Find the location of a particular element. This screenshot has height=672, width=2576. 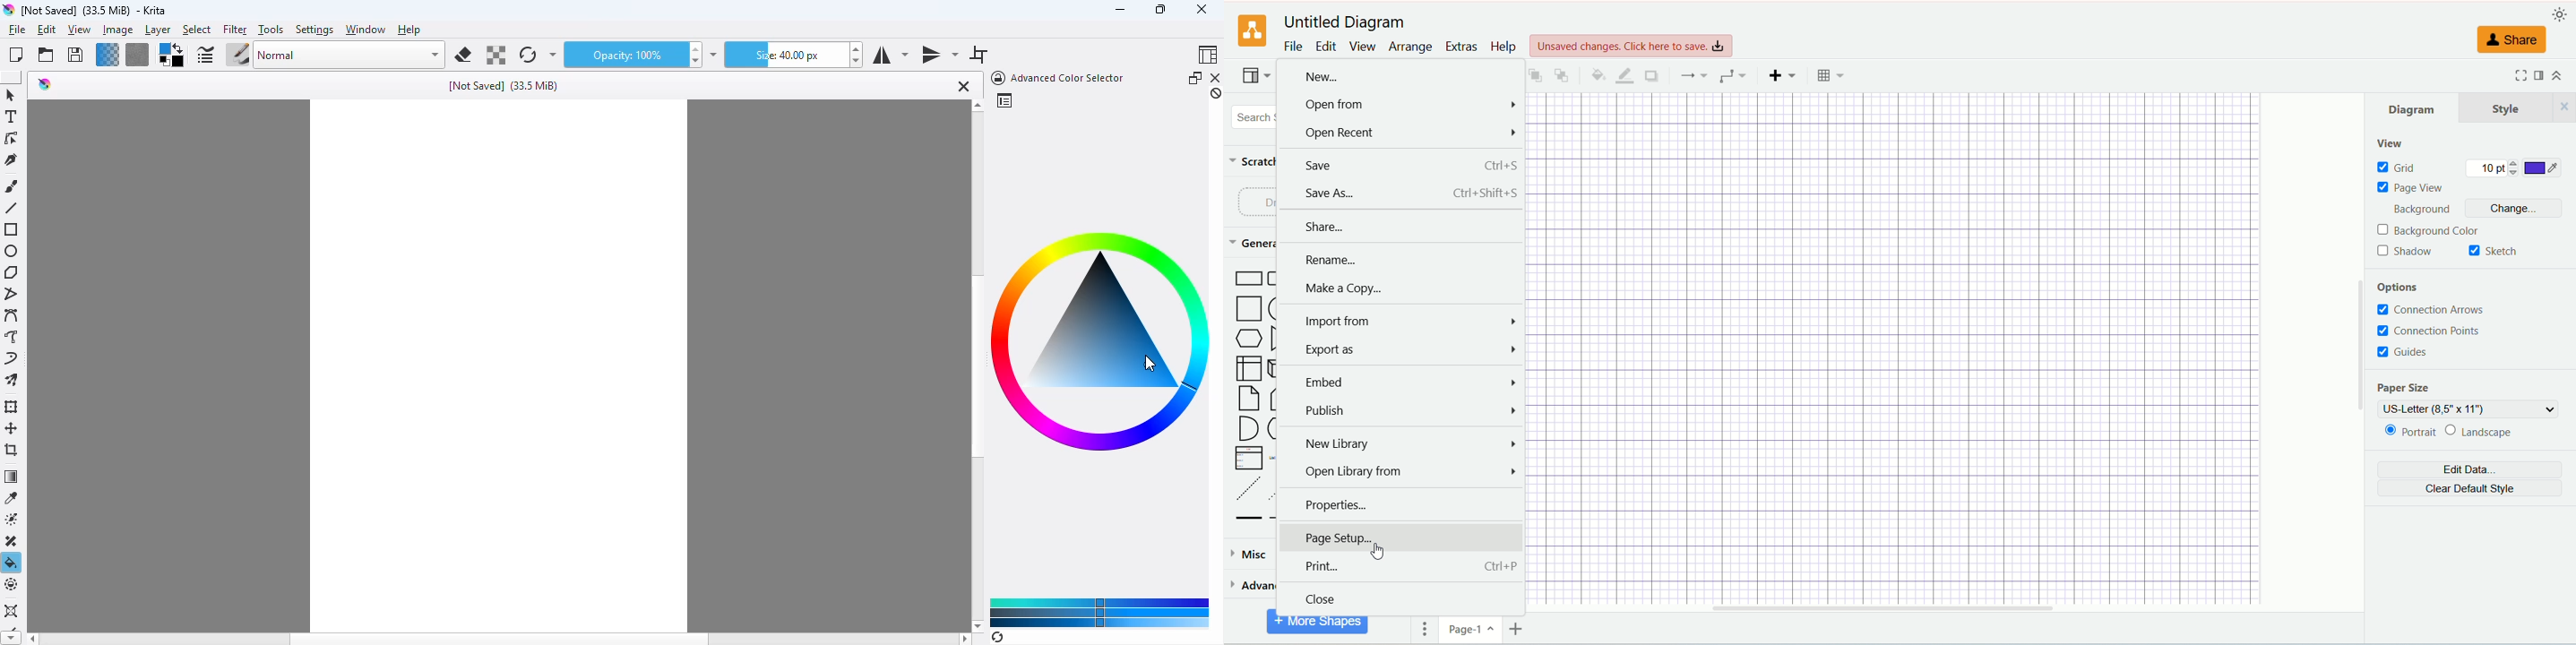

appearance is located at coordinates (2561, 15).